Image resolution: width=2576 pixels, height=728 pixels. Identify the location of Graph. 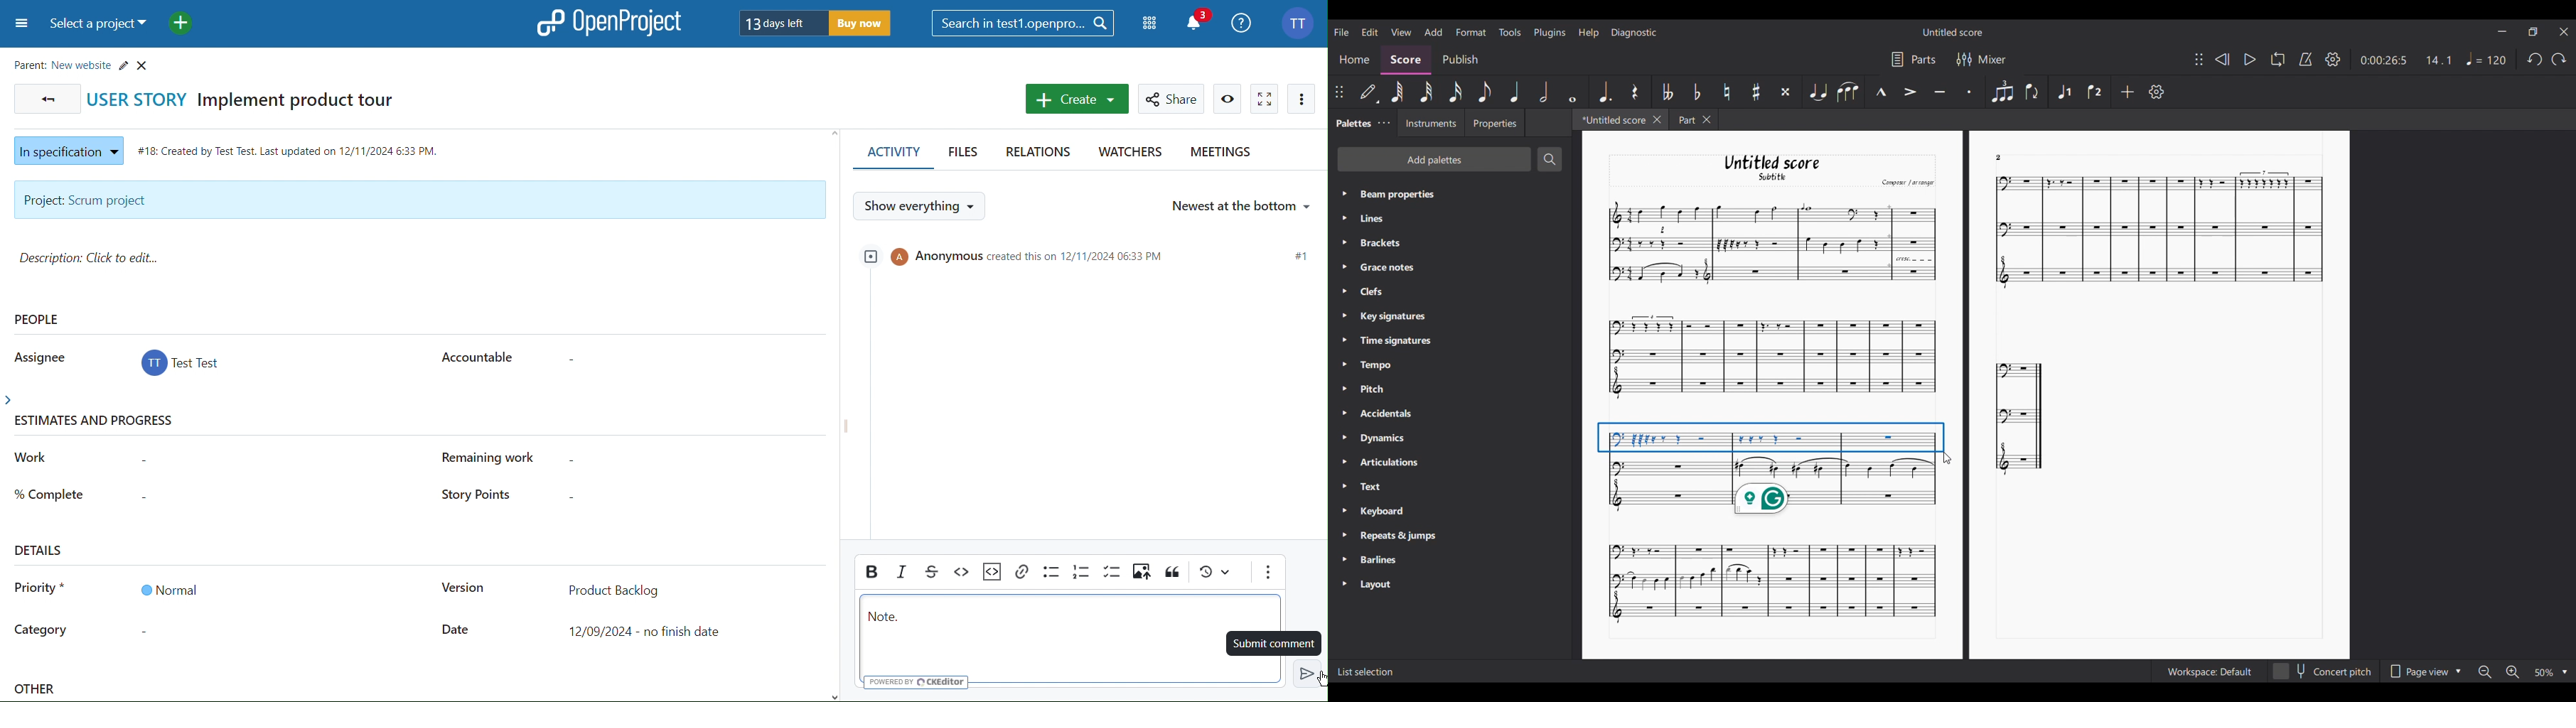
(2154, 231).